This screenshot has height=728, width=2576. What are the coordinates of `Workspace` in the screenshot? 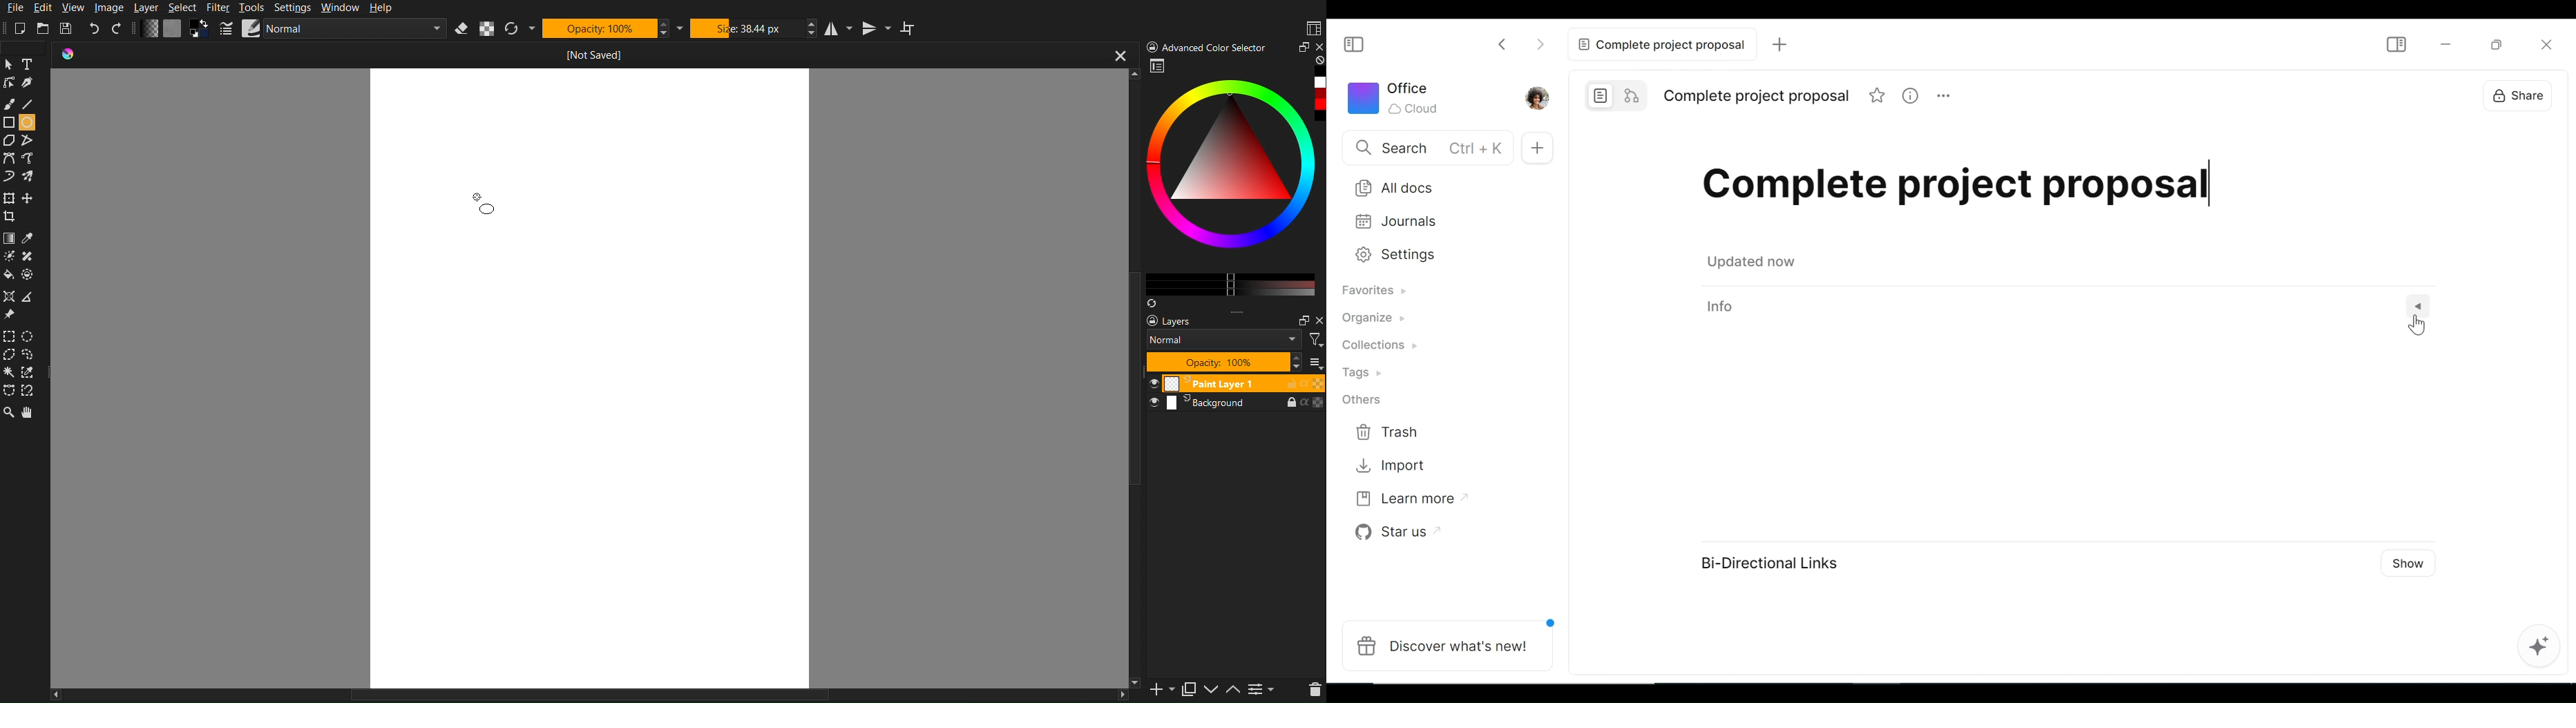 It's located at (1397, 98).